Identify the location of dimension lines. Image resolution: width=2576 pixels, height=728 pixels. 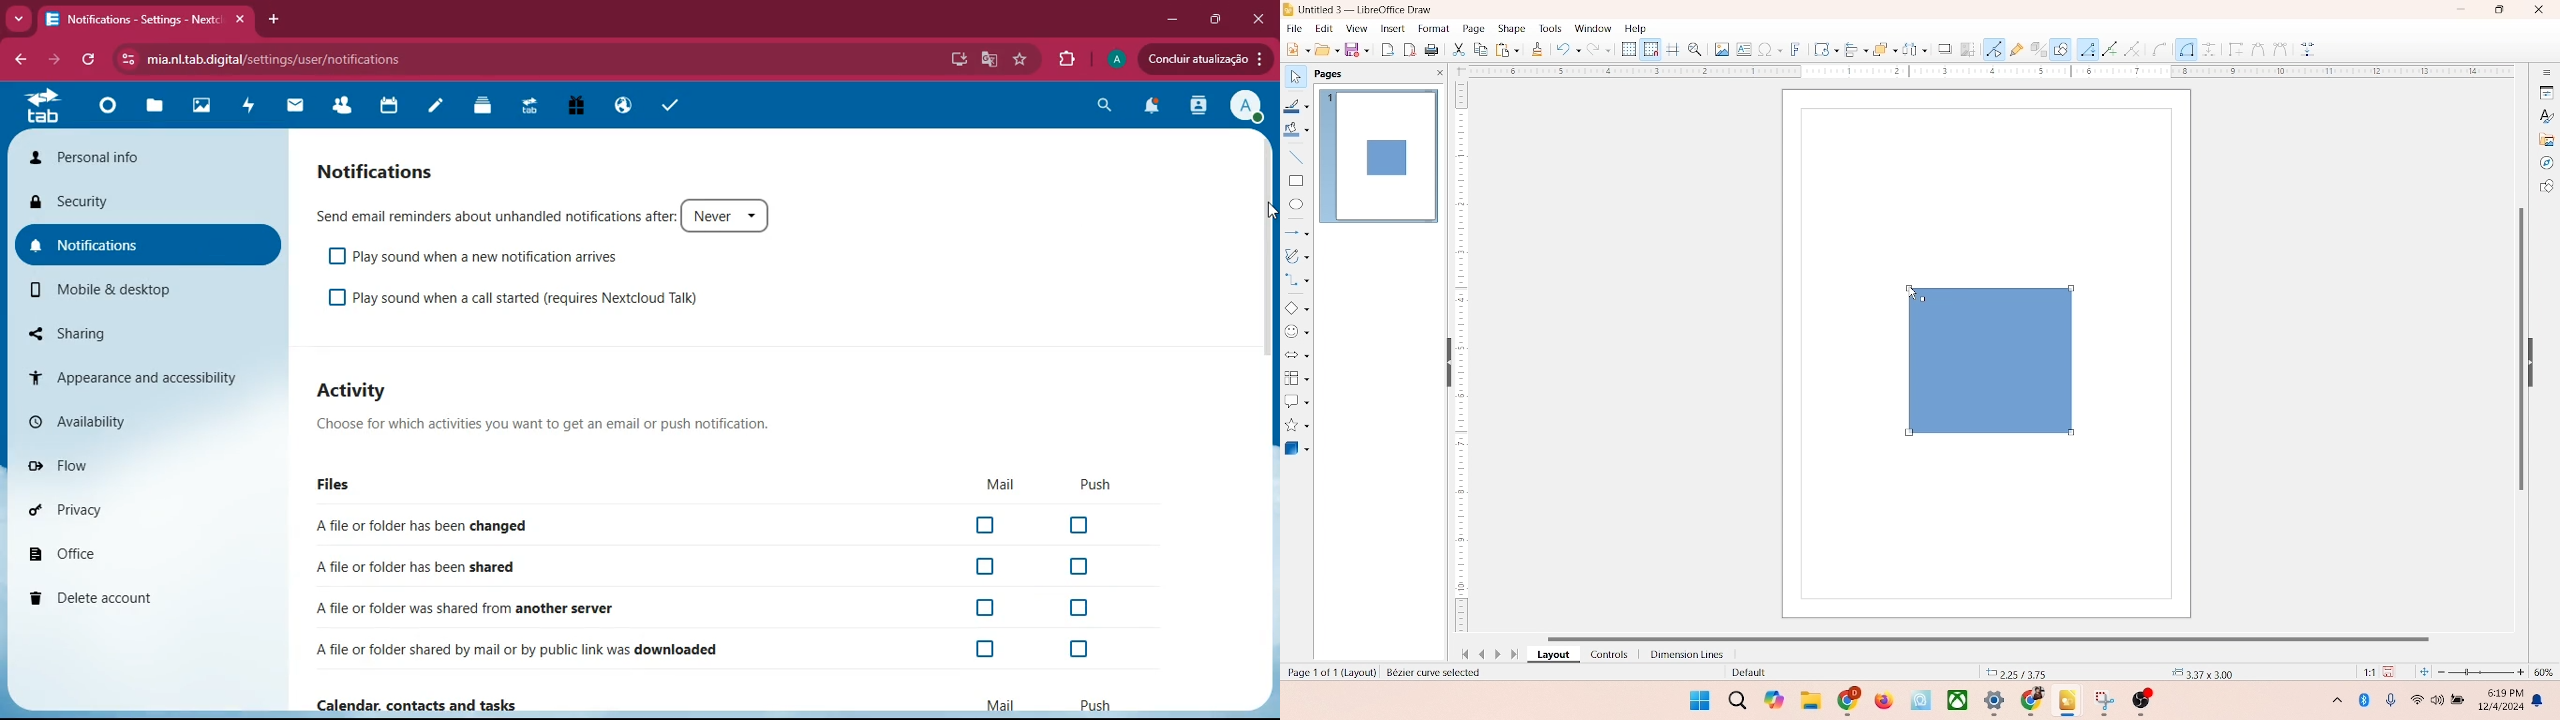
(1682, 654).